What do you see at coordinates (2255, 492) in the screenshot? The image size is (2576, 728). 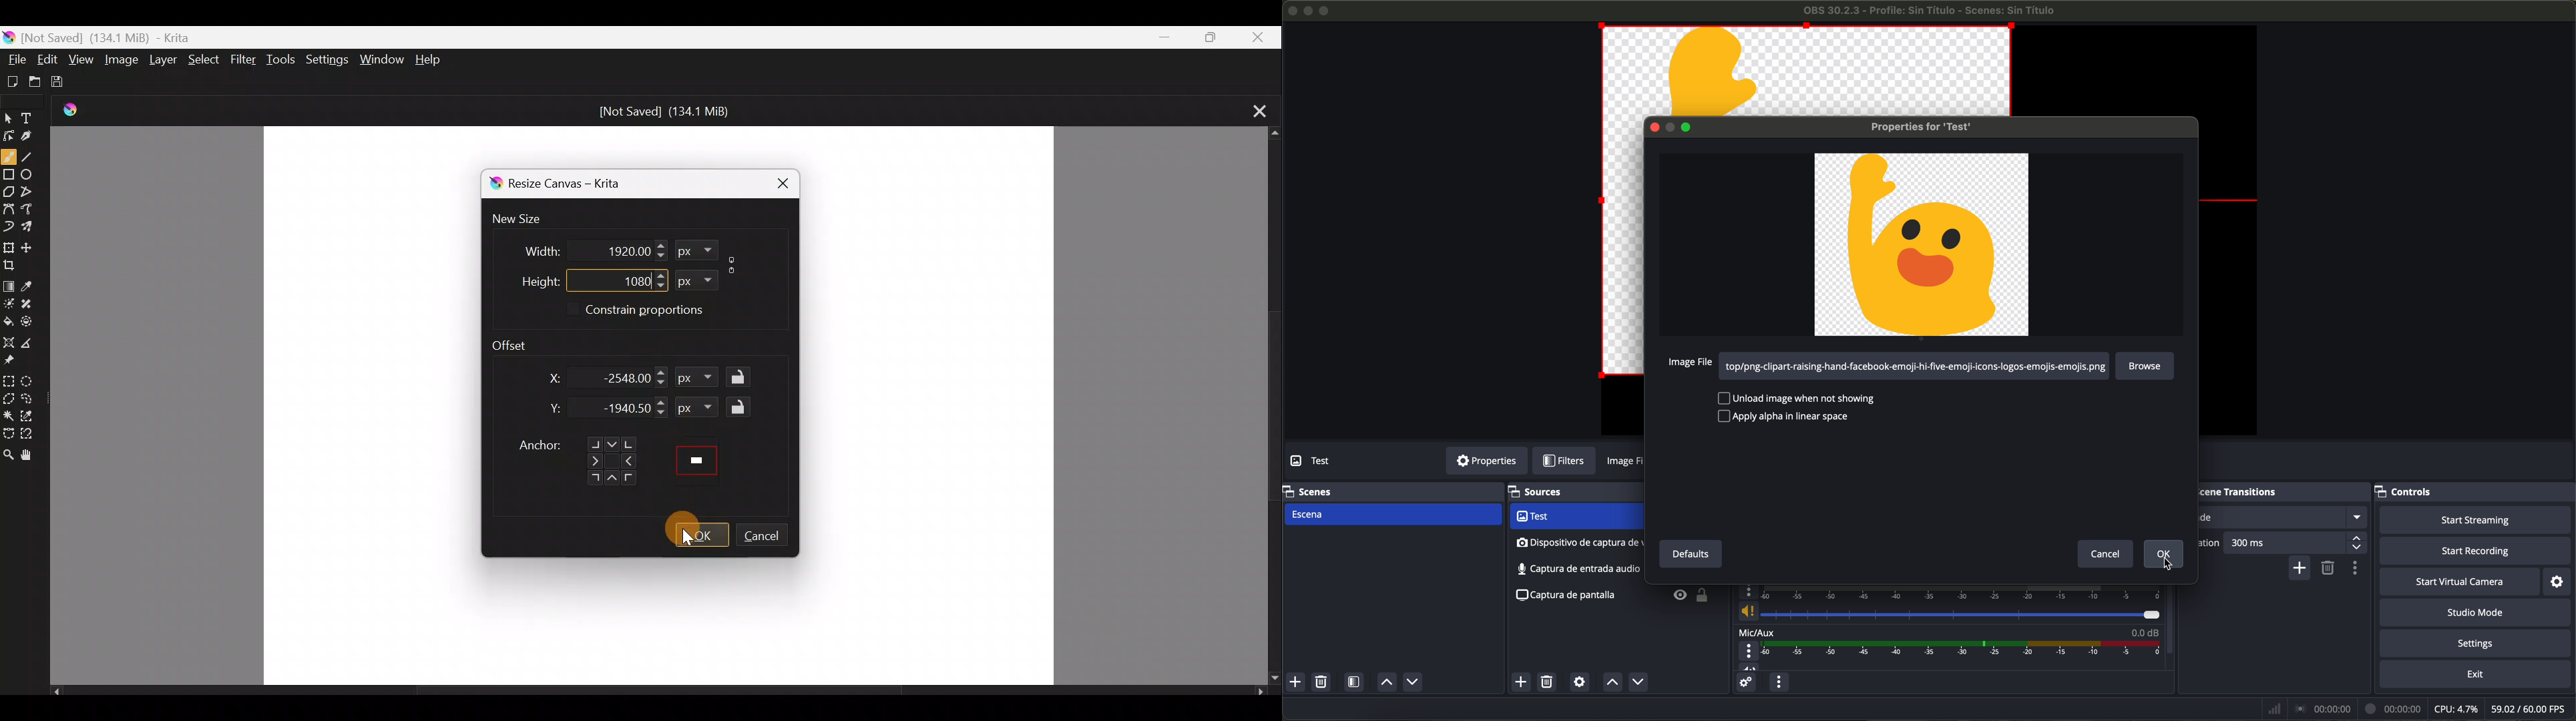 I see `scene transitions` at bounding box center [2255, 492].